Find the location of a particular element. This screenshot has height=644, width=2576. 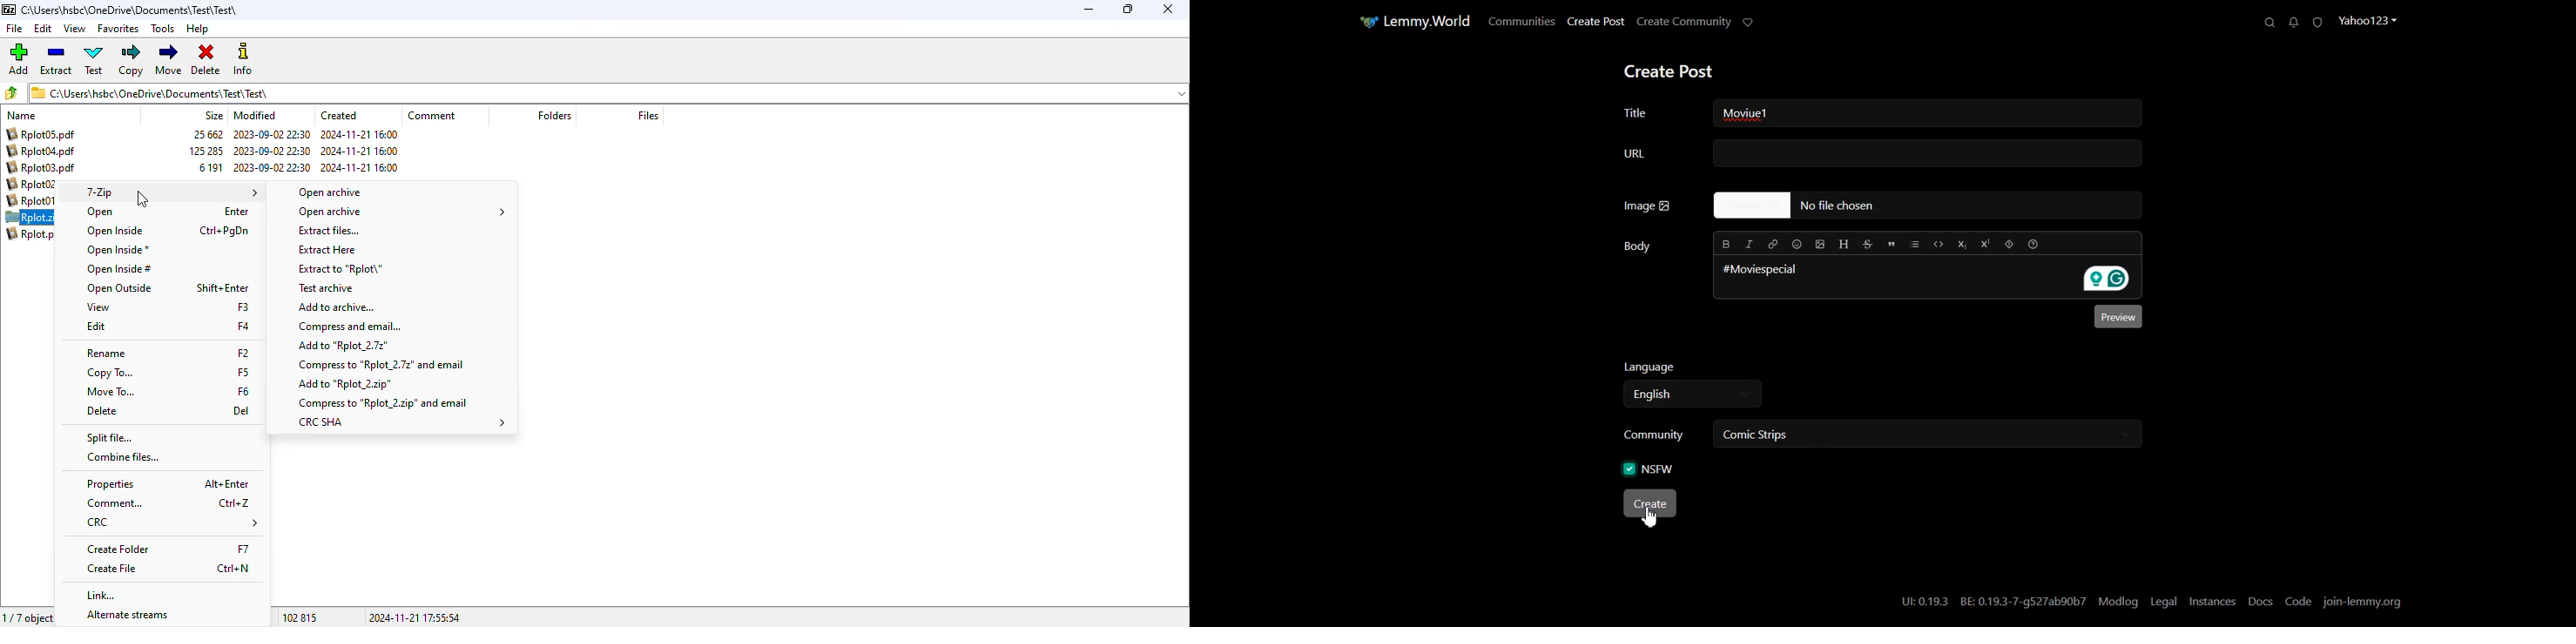

Formatting help is located at coordinates (2034, 244).